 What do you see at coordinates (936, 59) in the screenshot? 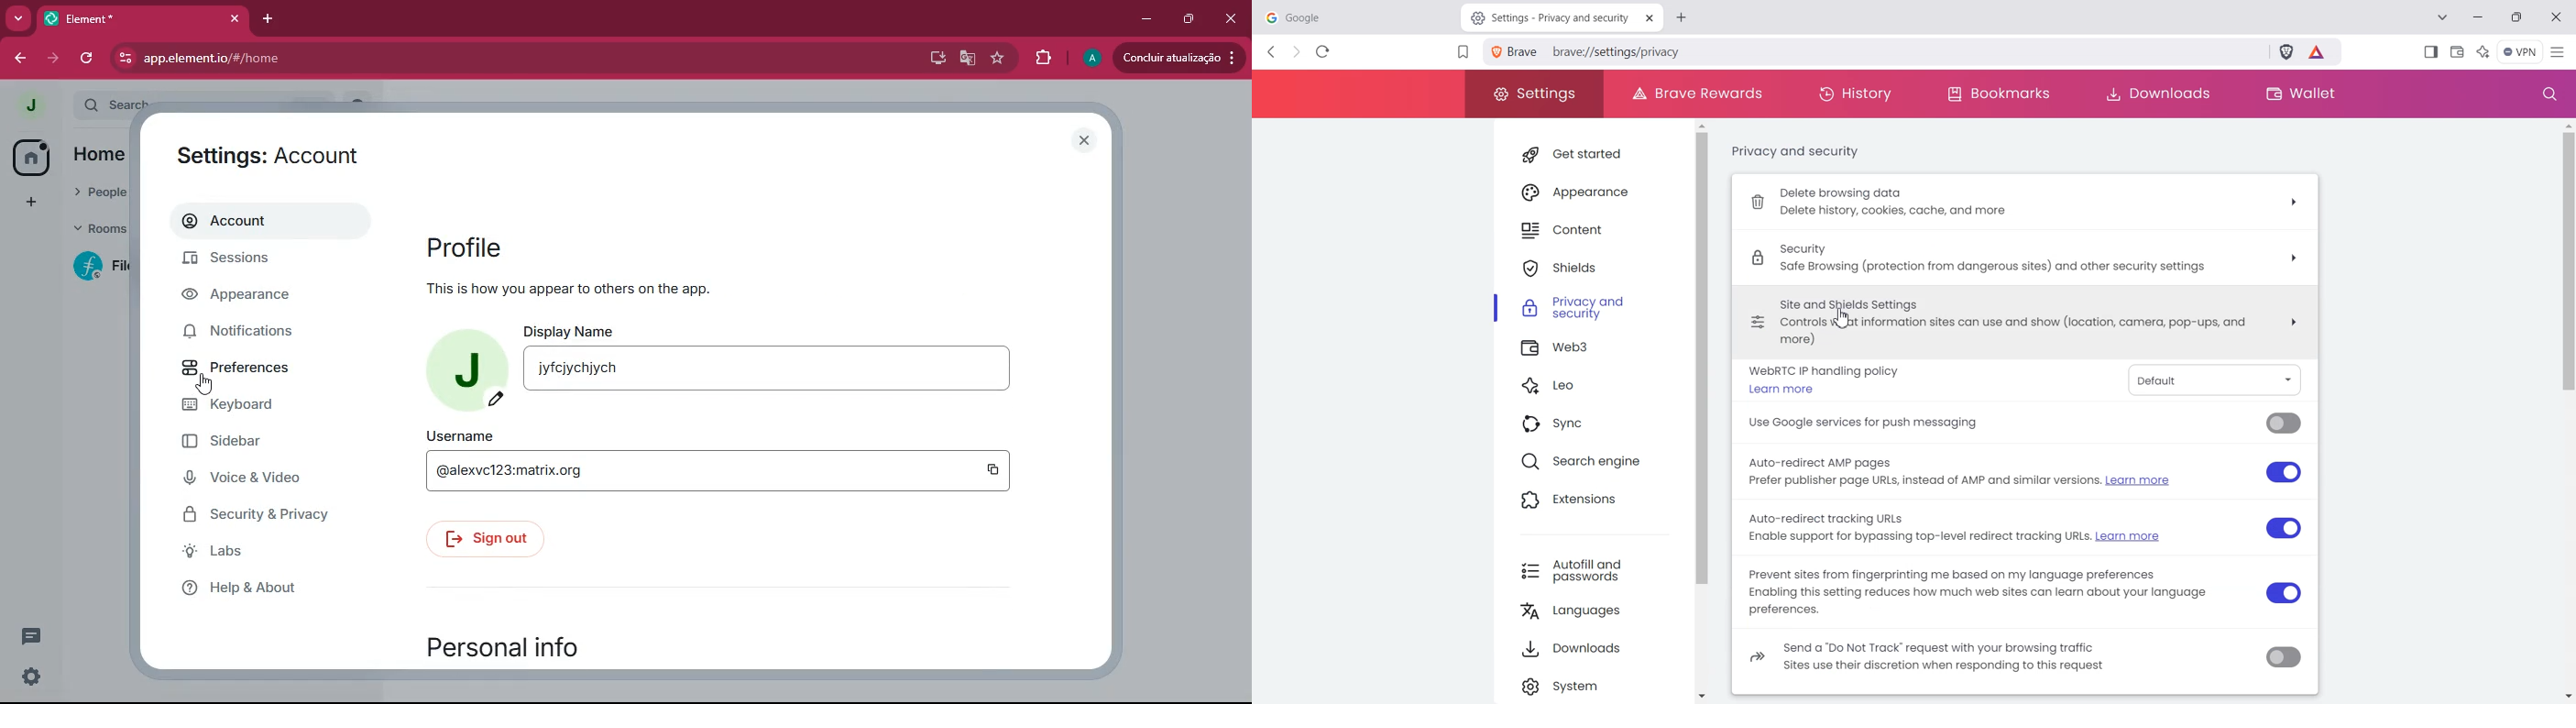
I see `desktop` at bounding box center [936, 59].